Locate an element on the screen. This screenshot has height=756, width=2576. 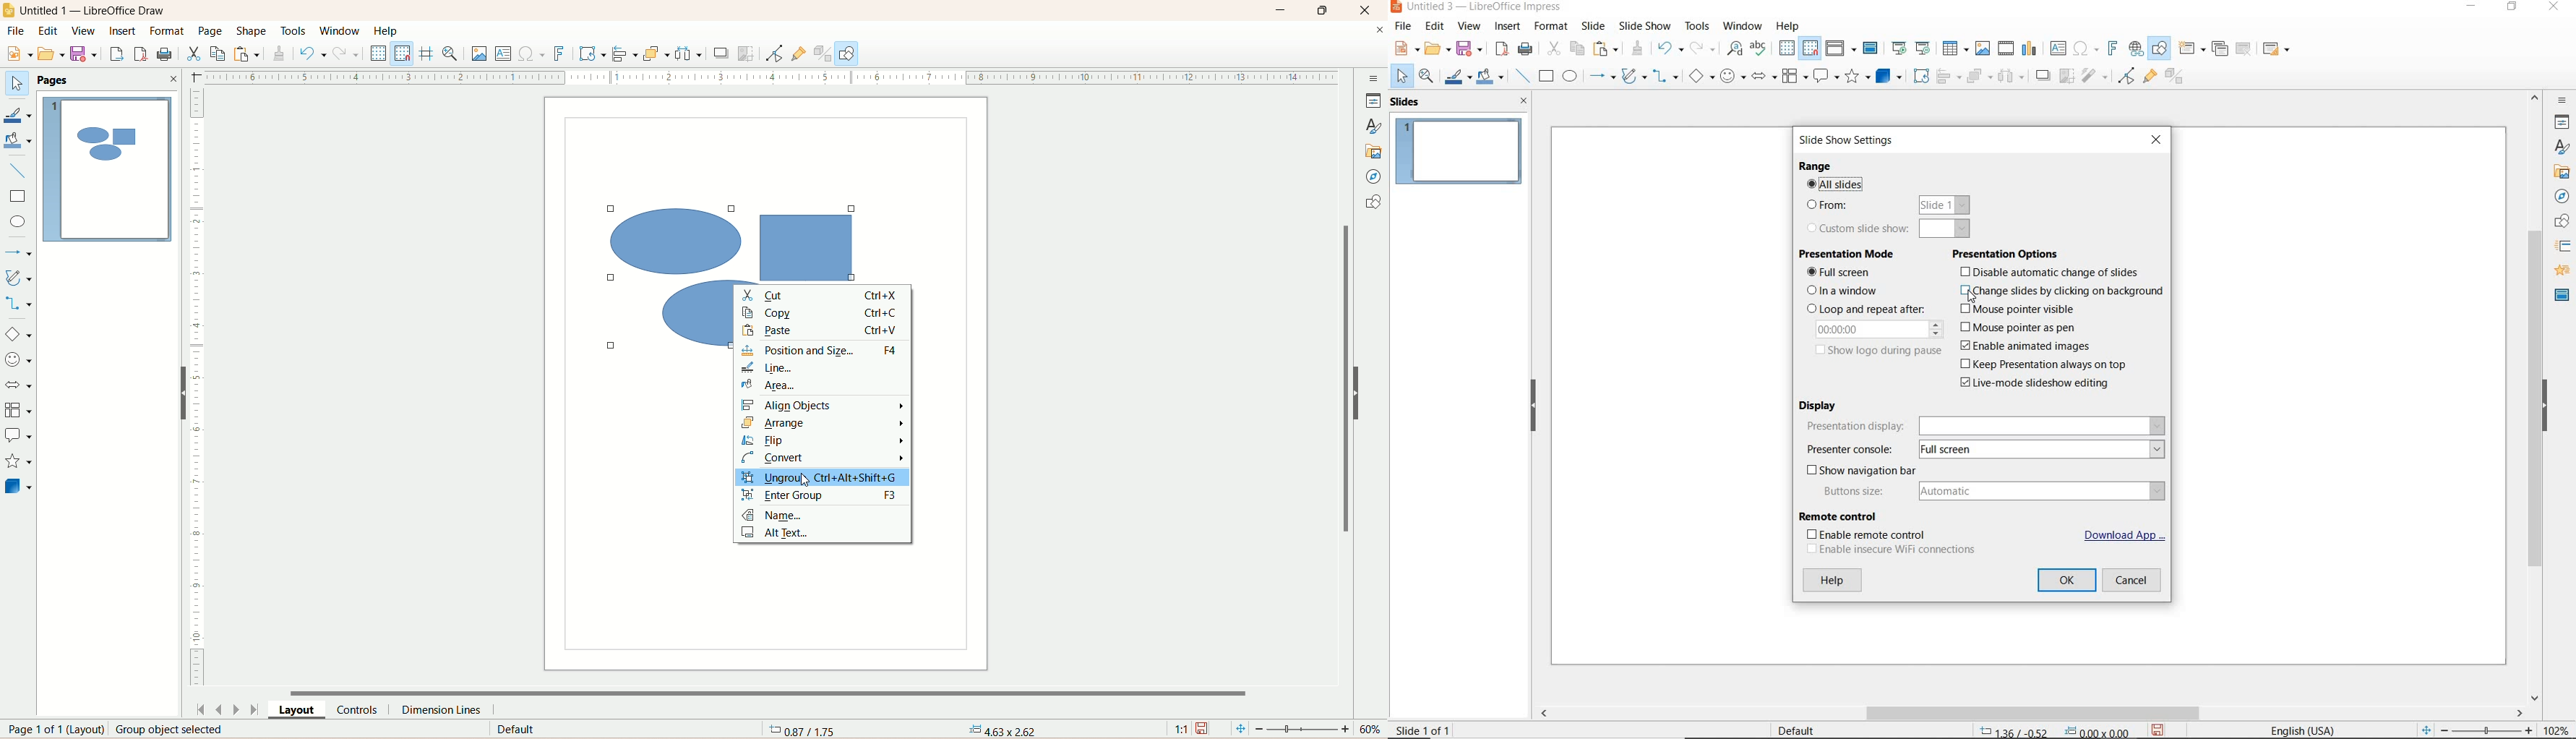
SYMBOL SHAPES is located at coordinates (1732, 76).